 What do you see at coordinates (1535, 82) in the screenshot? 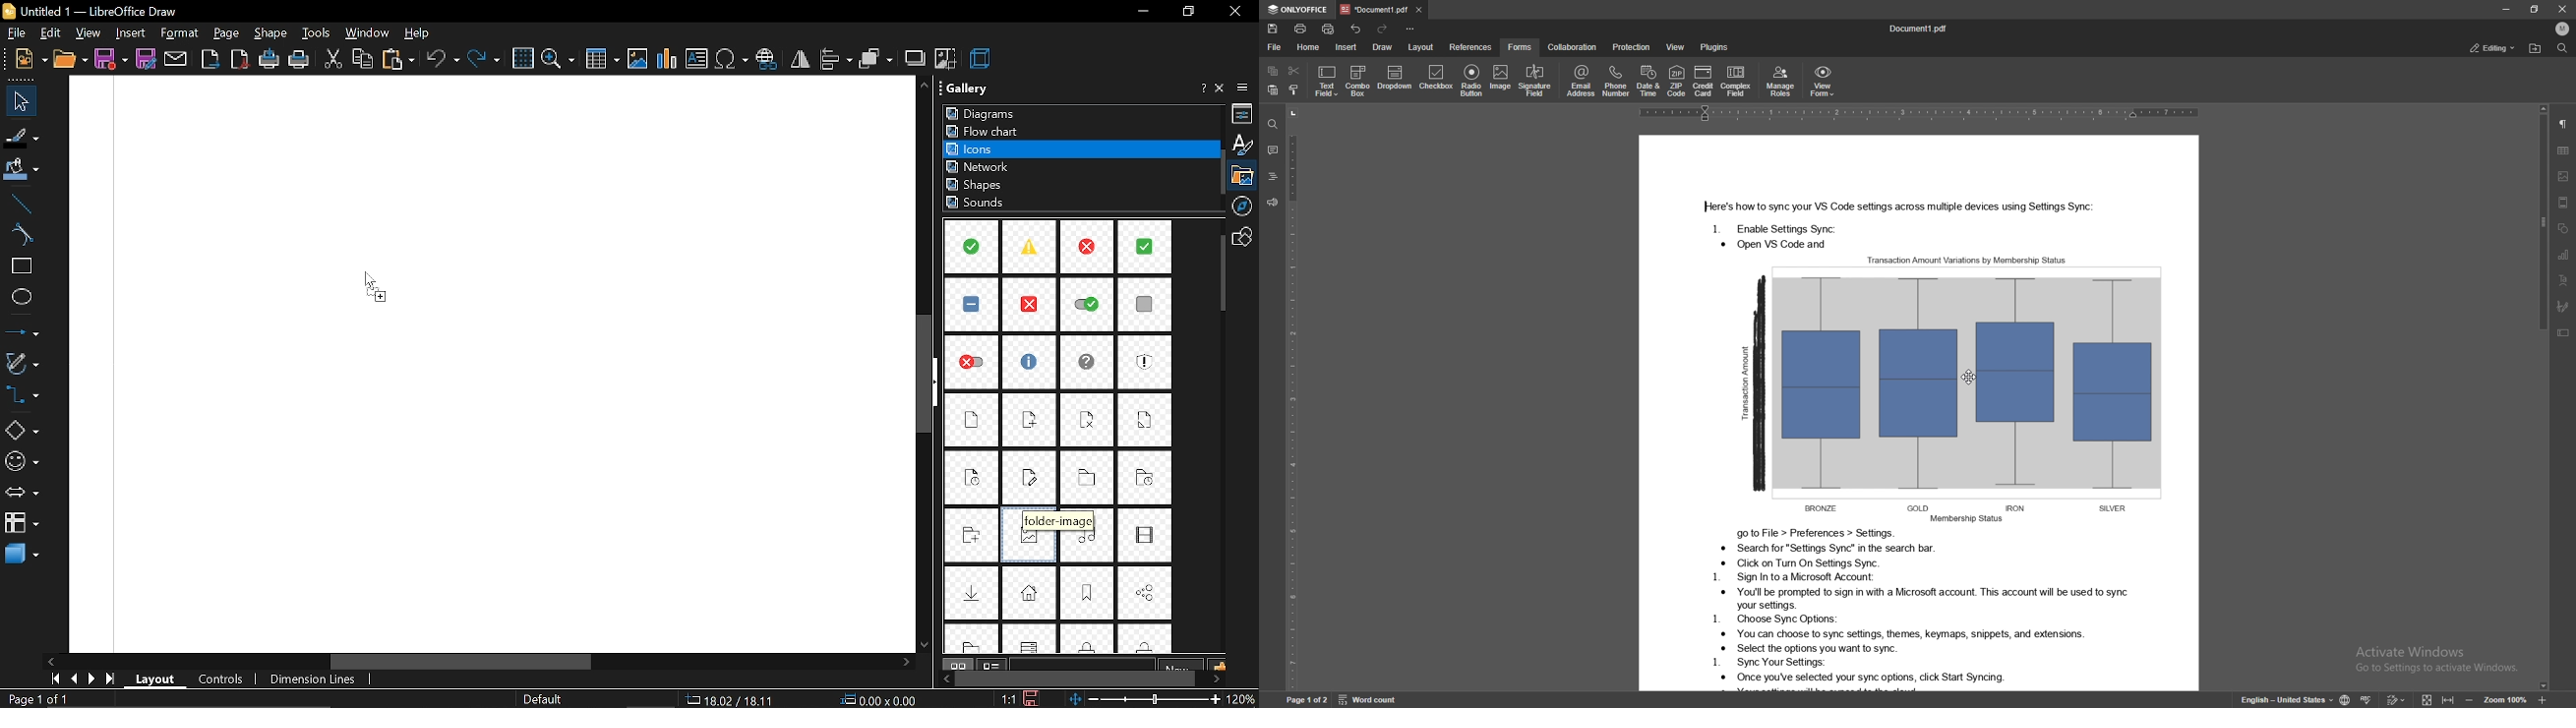
I see `signature field` at bounding box center [1535, 82].